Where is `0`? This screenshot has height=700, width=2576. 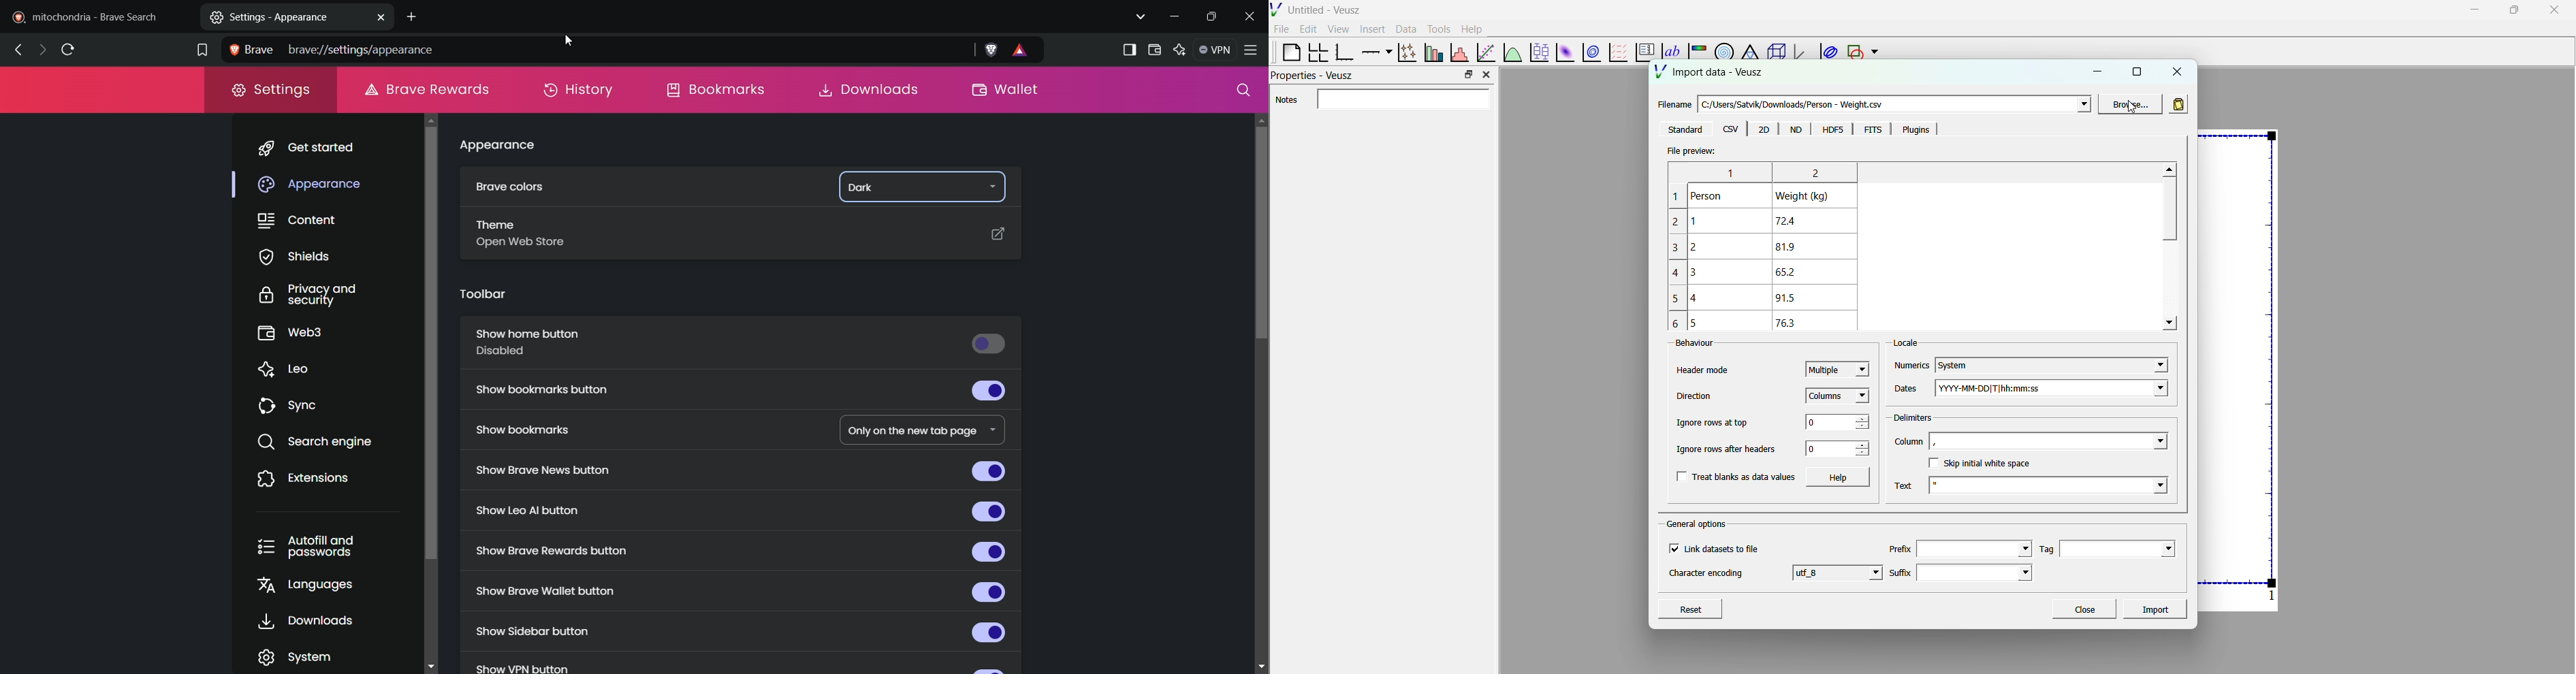 0 is located at coordinates (1819, 422).